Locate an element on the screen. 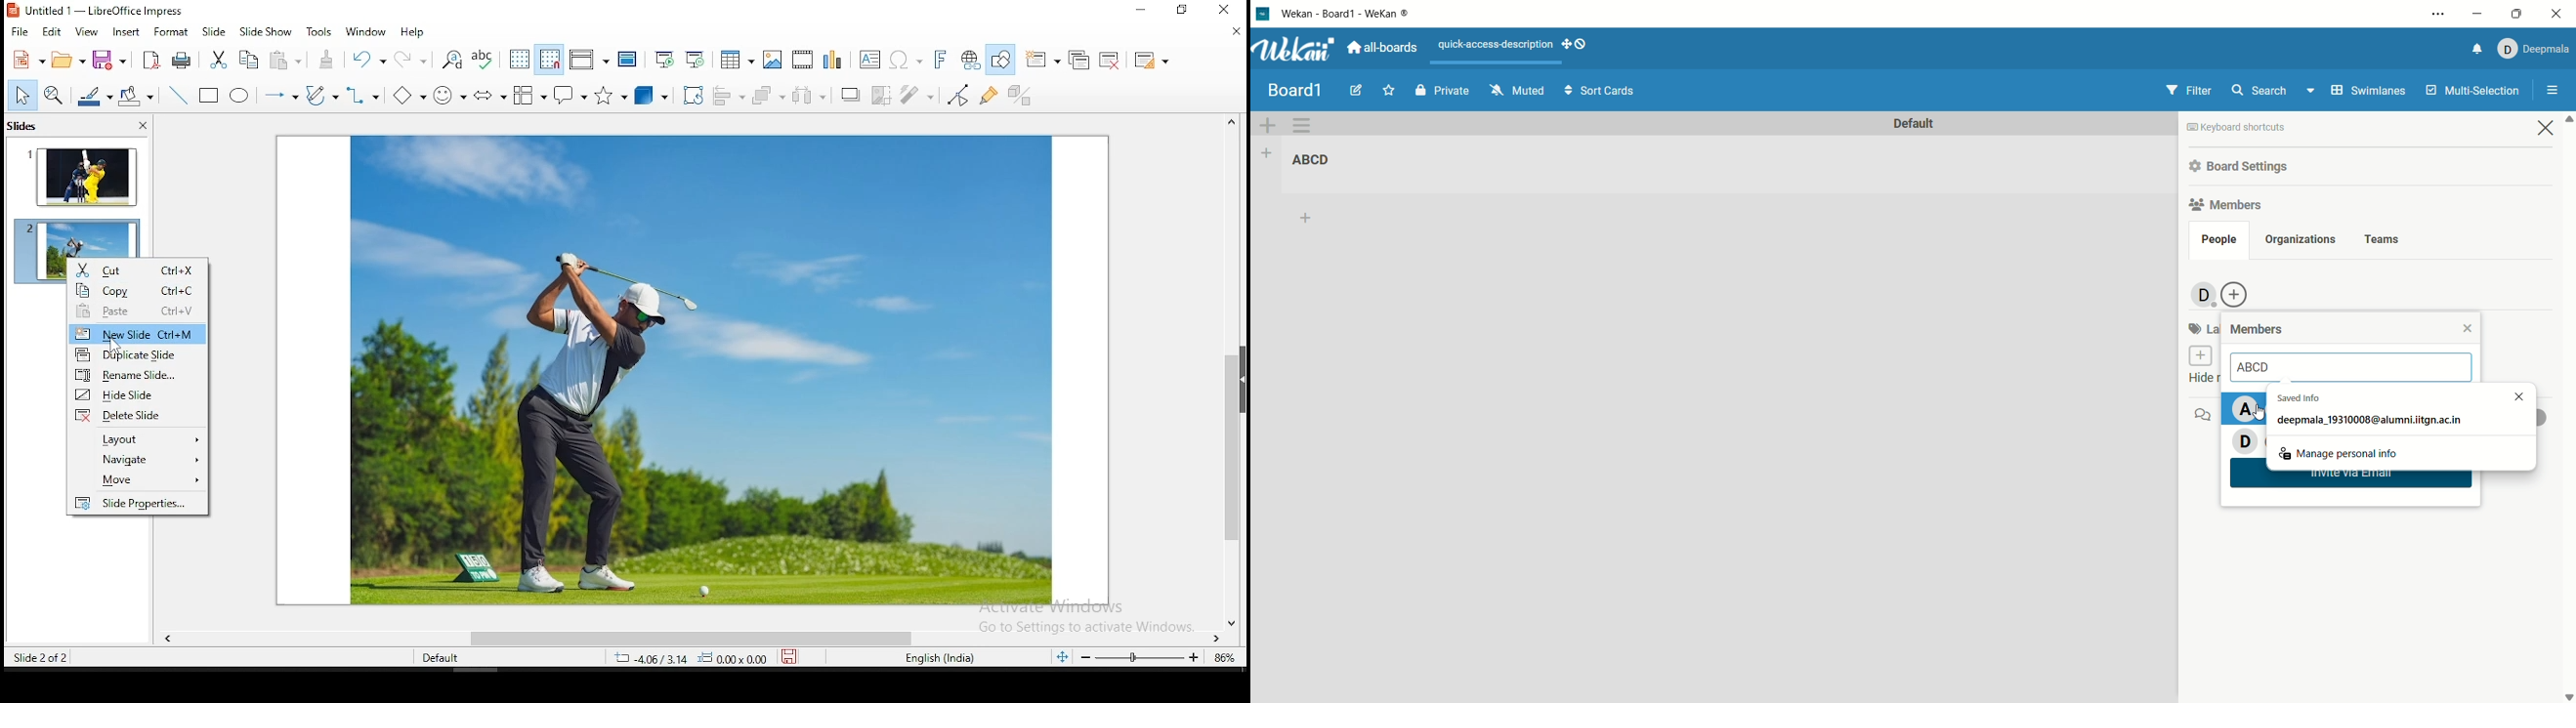 The width and height of the screenshot is (2576, 728). close window is located at coordinates (1221, 9).